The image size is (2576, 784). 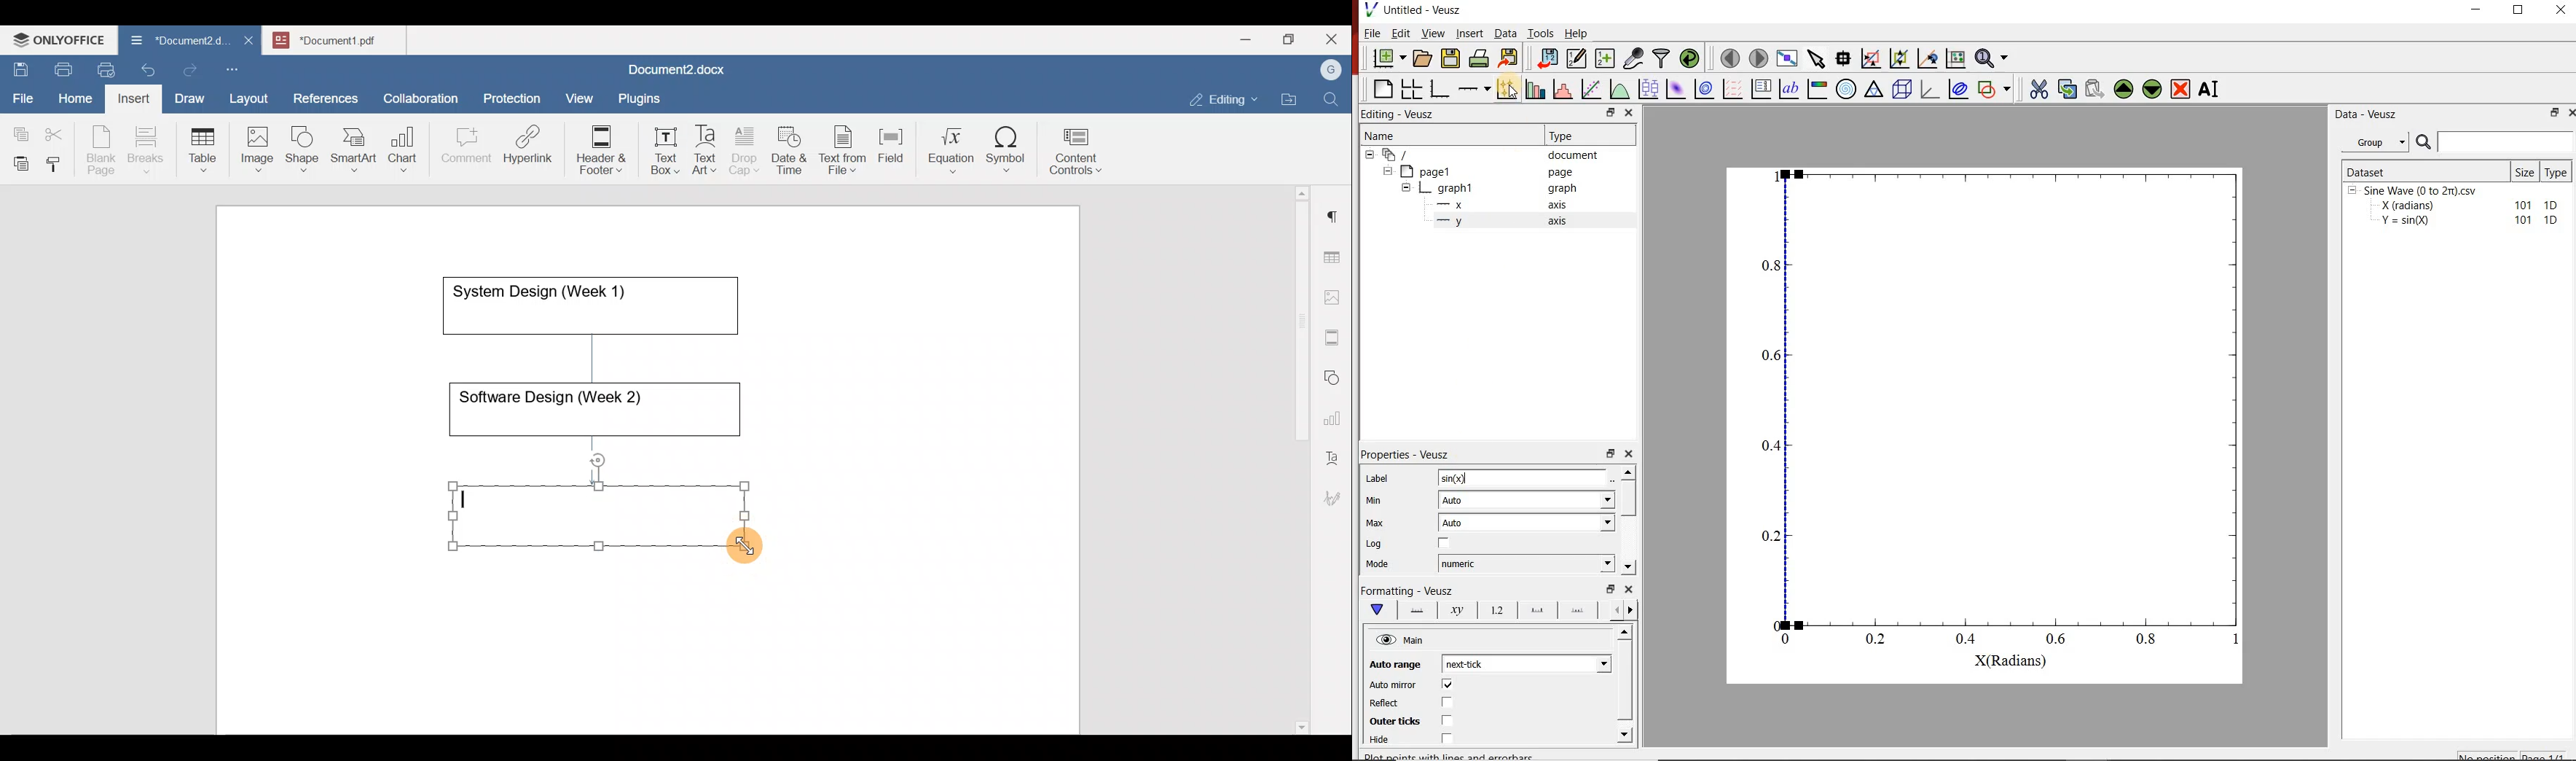 What do you see at coordinates (58, 161) in the screenshot?
I see `Copy style` at bounding box center [58, 161].